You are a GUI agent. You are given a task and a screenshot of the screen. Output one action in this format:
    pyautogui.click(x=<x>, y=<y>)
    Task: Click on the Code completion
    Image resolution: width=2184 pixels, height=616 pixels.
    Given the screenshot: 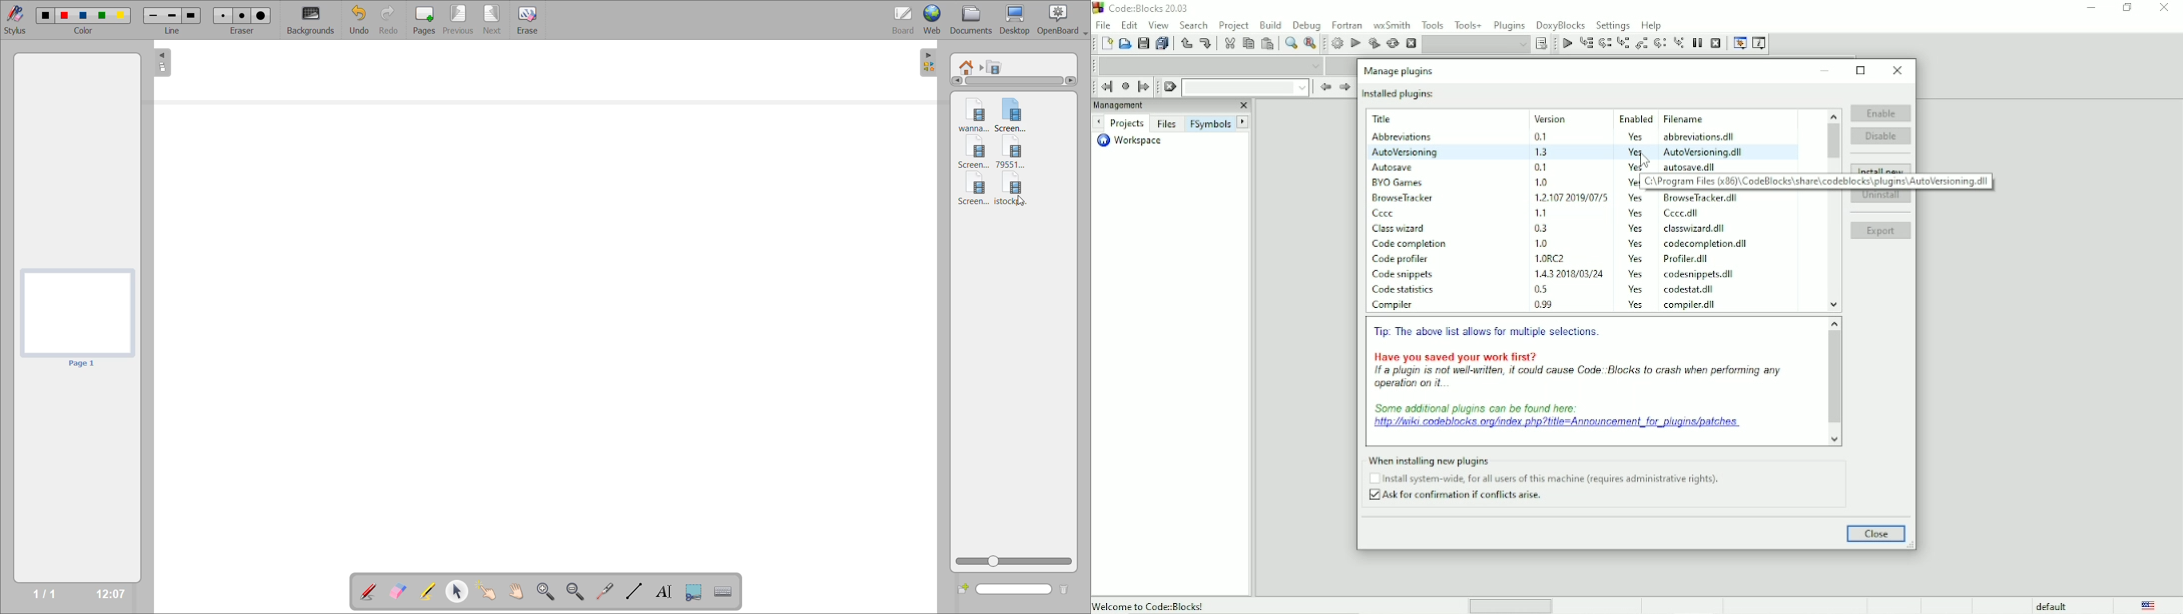 What is the action you would take?
    pyautogui.click(x=1411, y=244)
    